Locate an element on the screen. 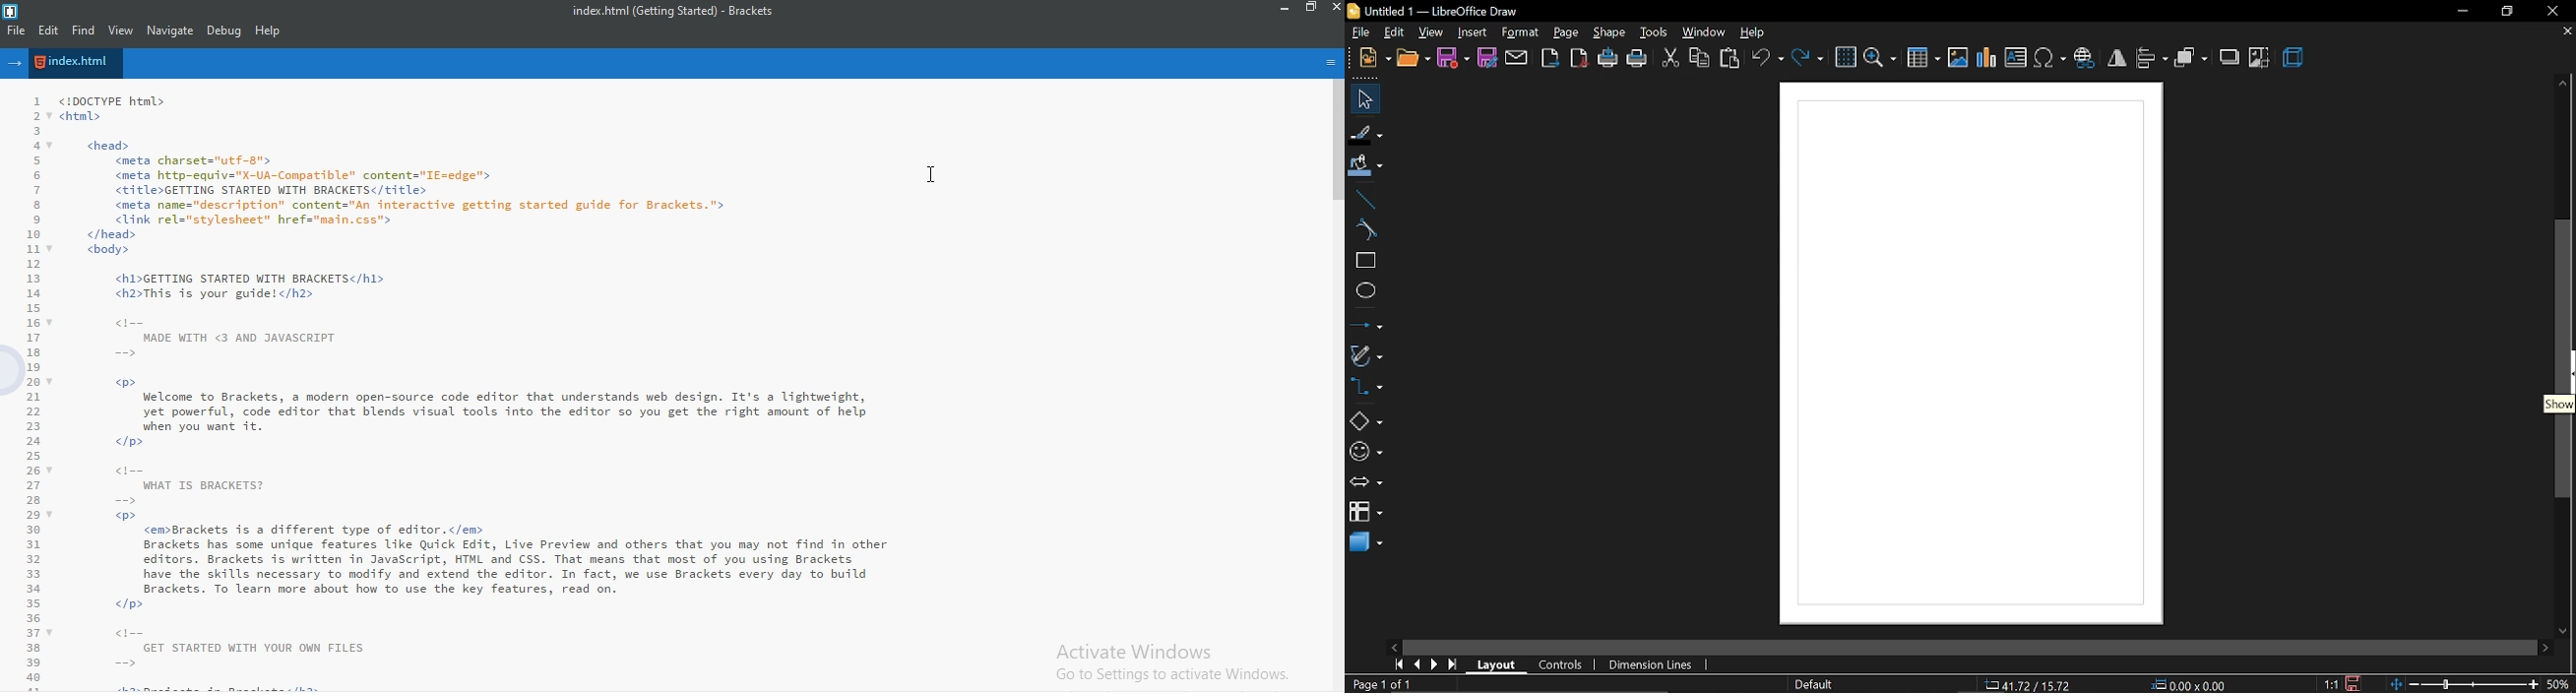 The height and width of the screenshot is (700, 2576). close is located at coordinates (2555, 13).